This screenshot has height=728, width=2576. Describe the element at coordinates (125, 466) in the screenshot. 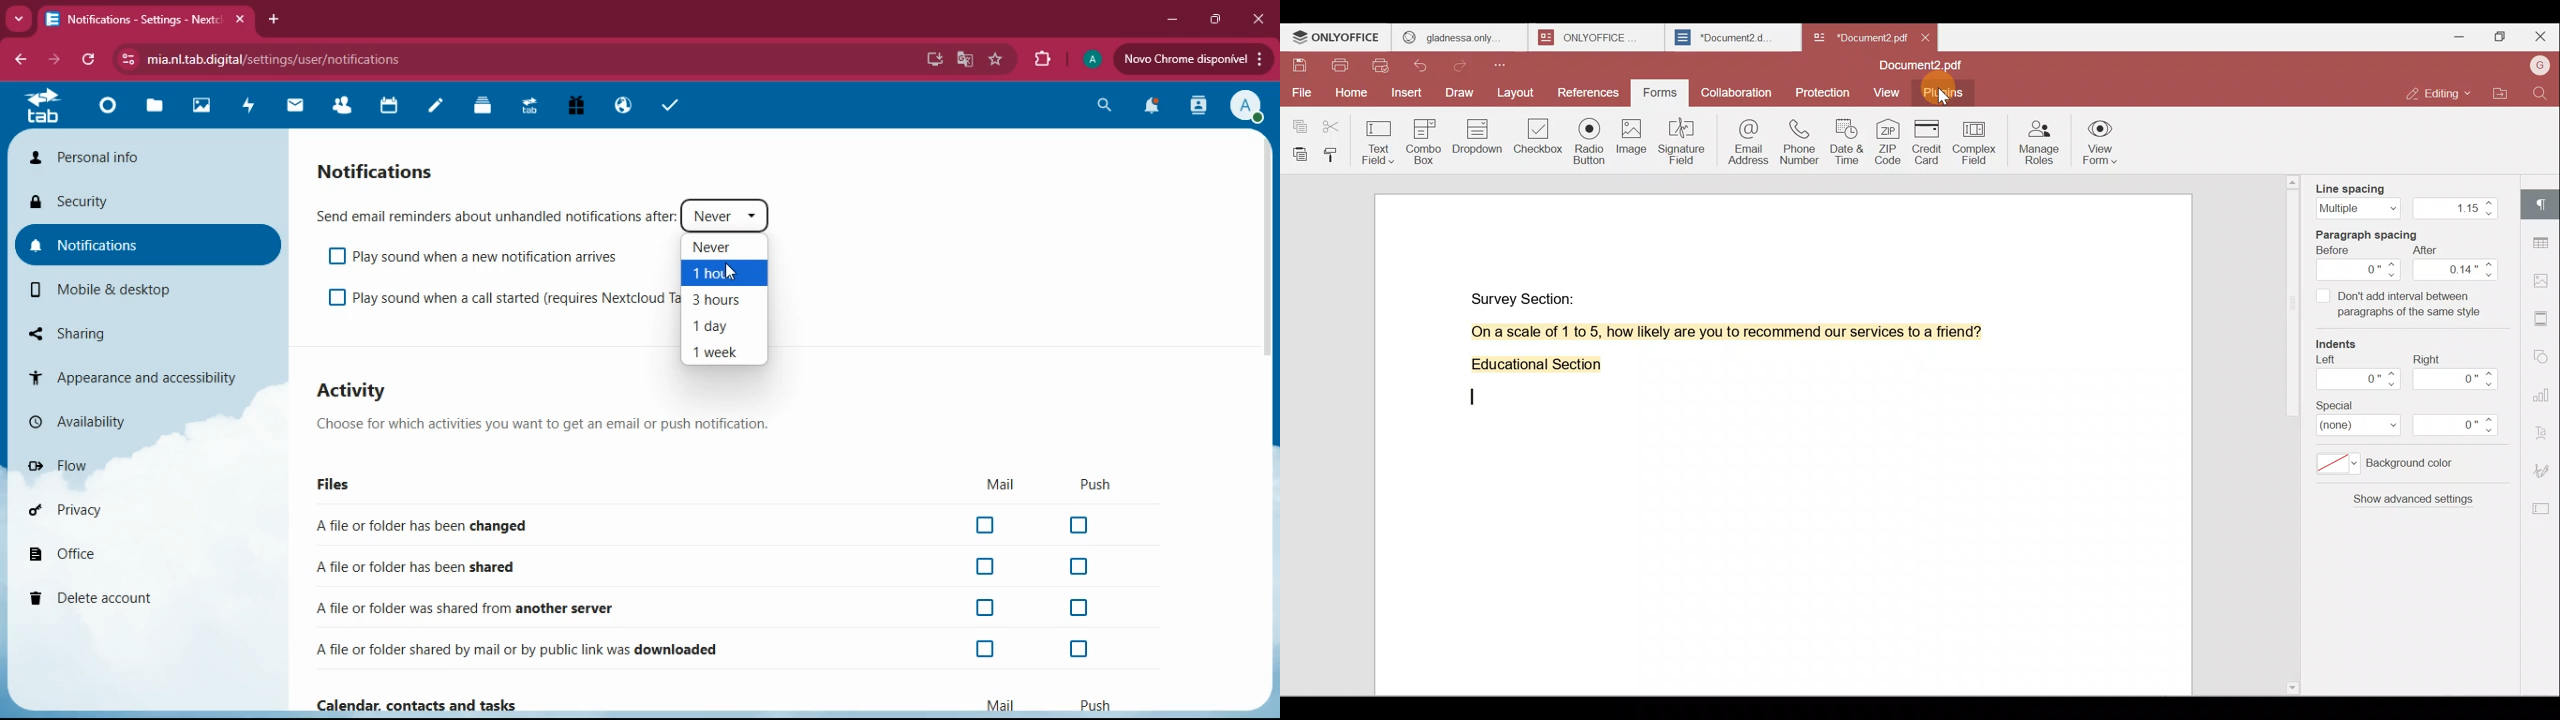

I see `flow` at that location.